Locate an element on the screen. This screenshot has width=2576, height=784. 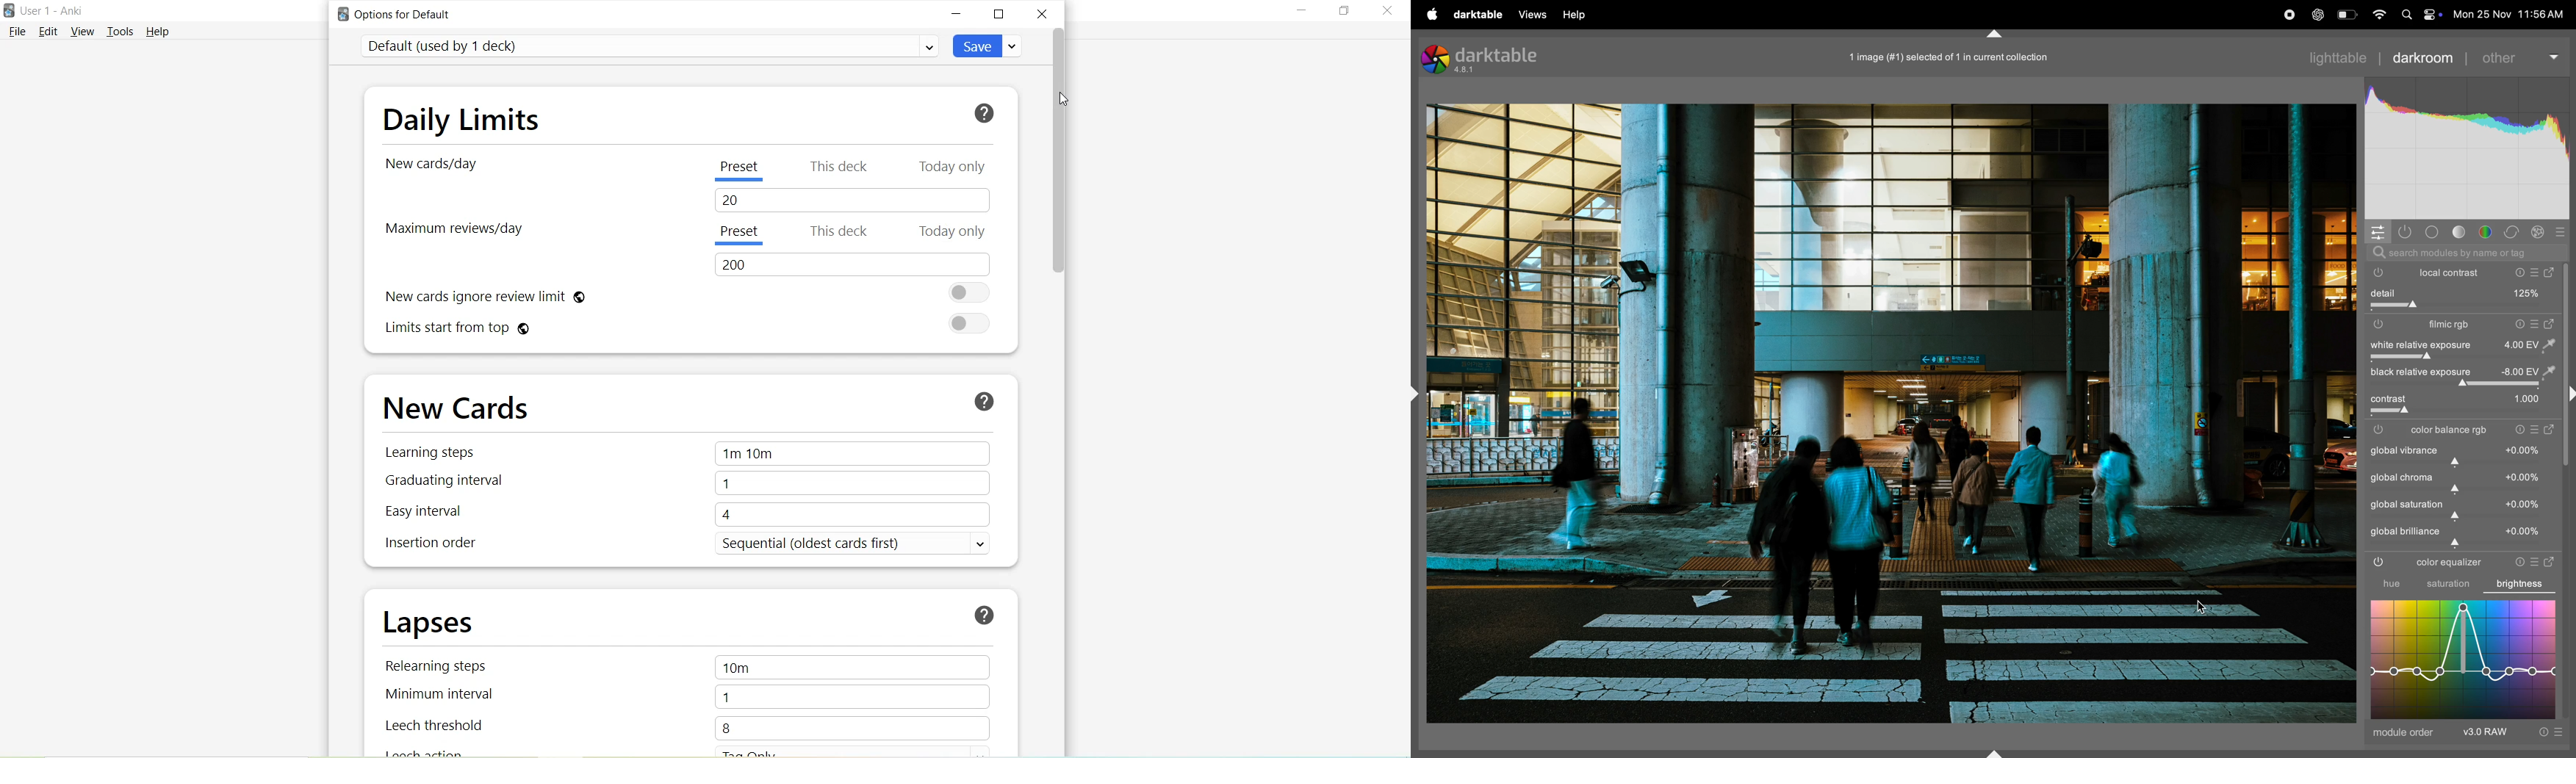
1 is located at coordinates (855, 484).